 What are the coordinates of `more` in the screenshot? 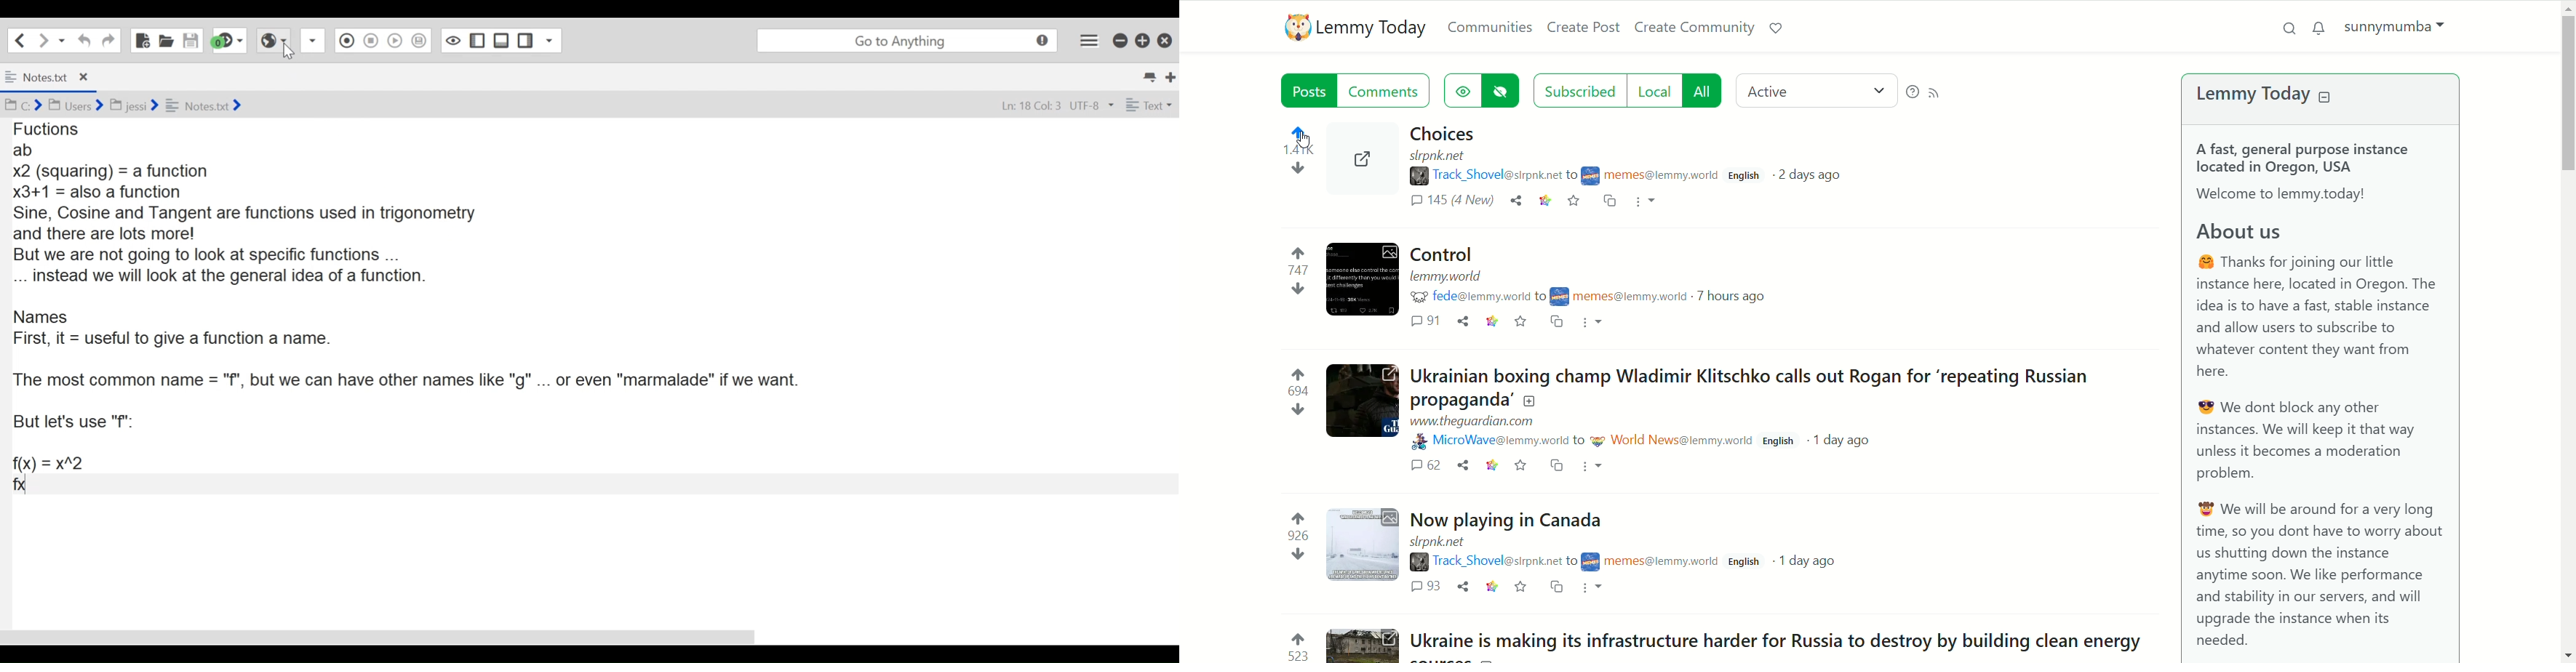 It's located at (1594, 589).